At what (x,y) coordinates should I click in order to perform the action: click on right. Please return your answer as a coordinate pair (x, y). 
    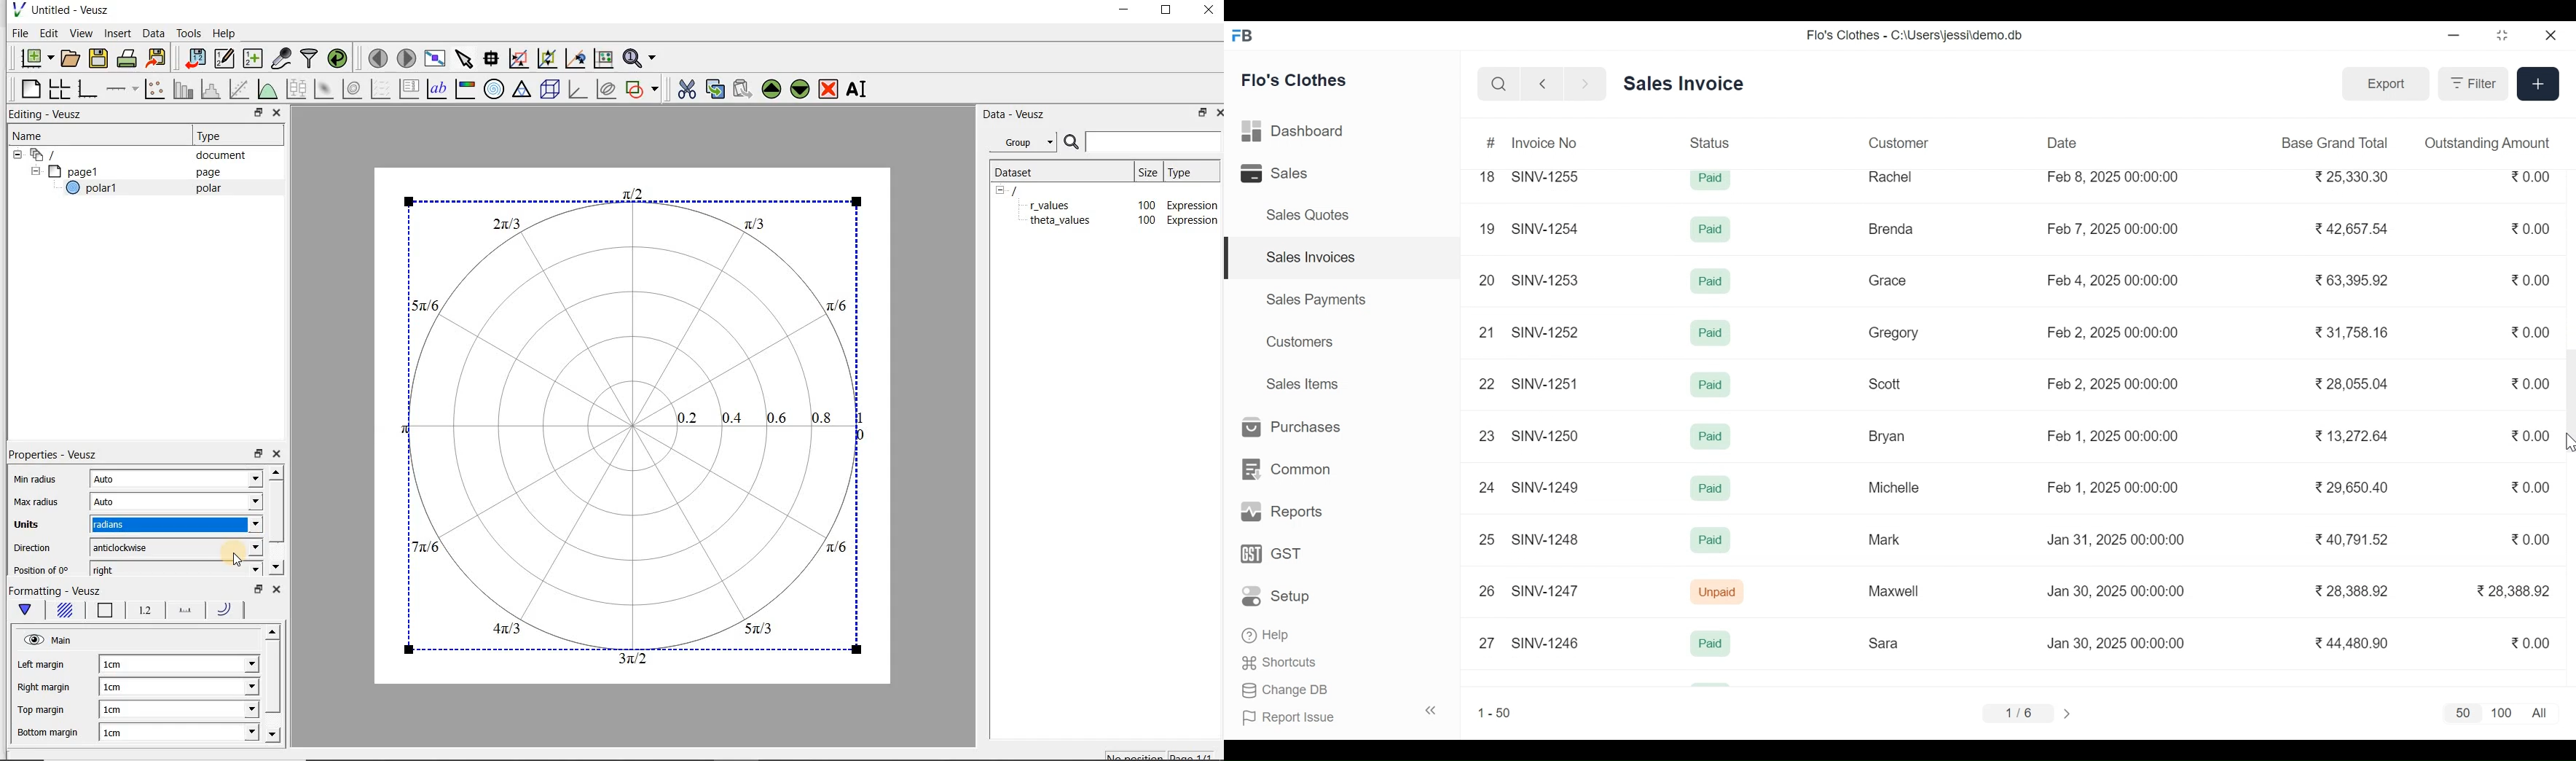
    Looking at the image, I should click on (127, 569).